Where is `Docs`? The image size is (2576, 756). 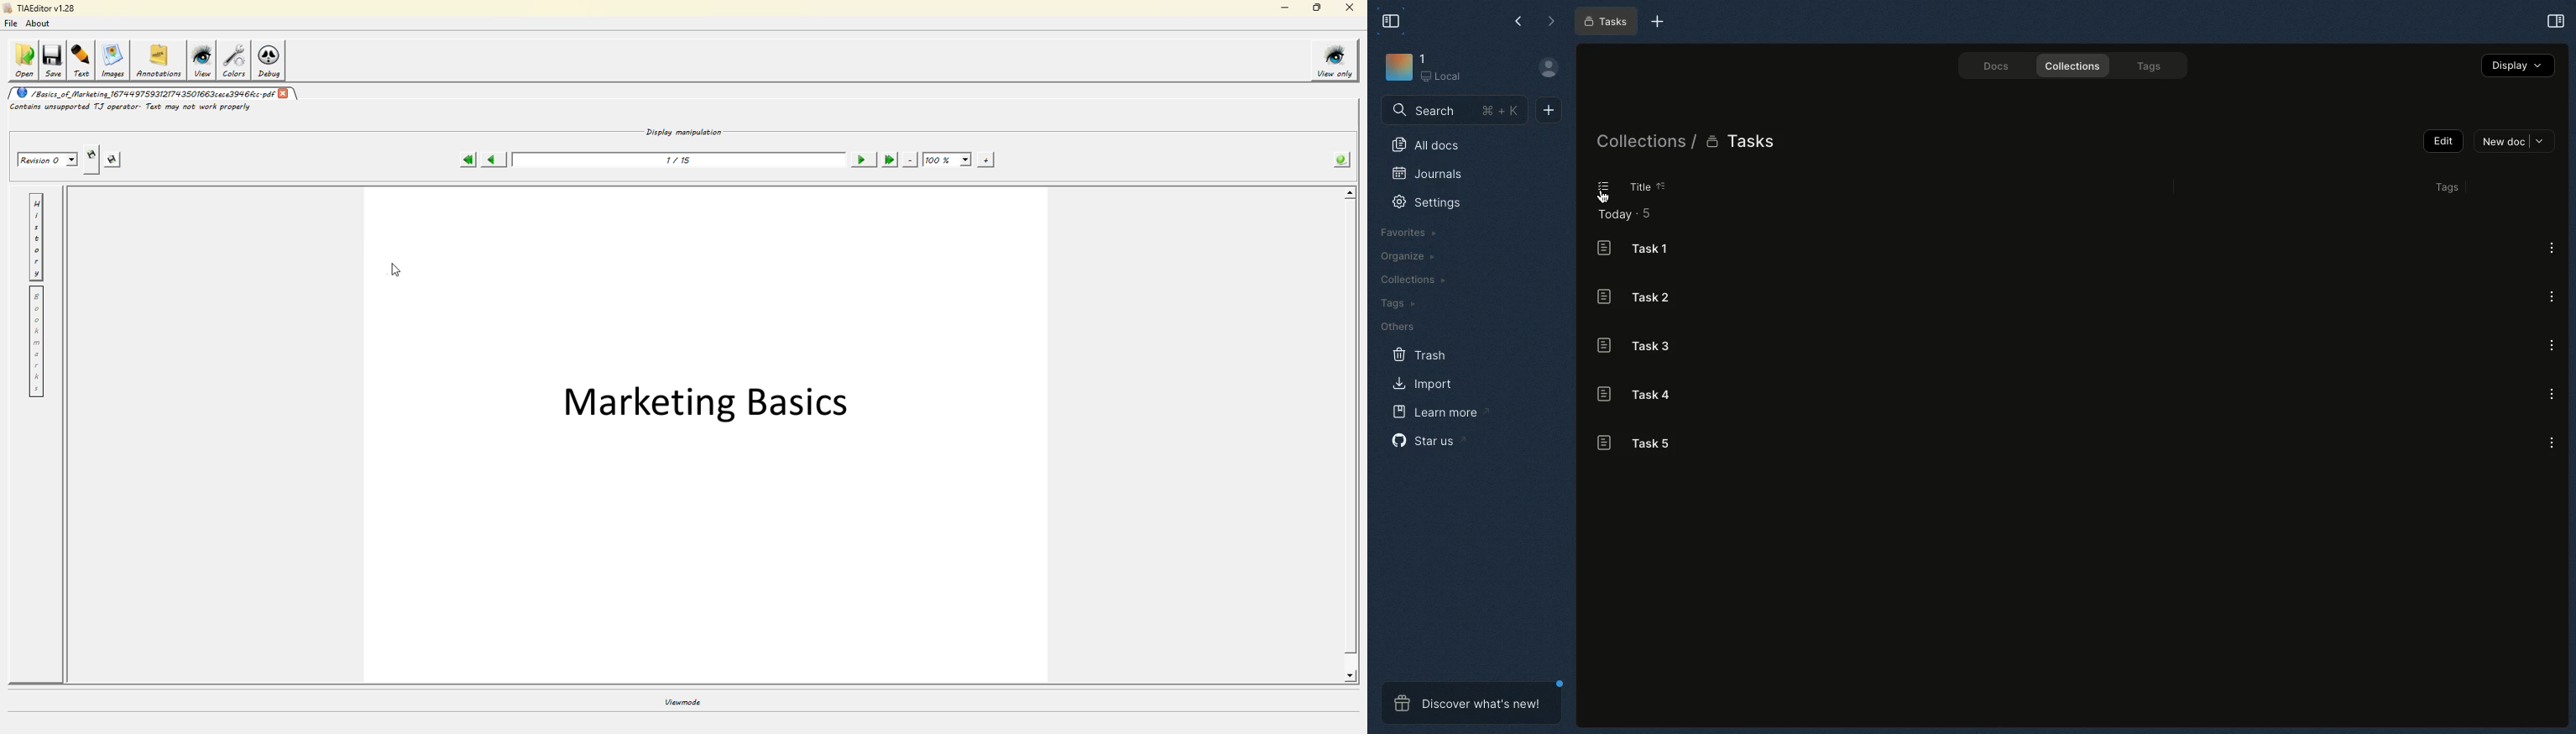 Docs is located at coordinates (1998, 65).